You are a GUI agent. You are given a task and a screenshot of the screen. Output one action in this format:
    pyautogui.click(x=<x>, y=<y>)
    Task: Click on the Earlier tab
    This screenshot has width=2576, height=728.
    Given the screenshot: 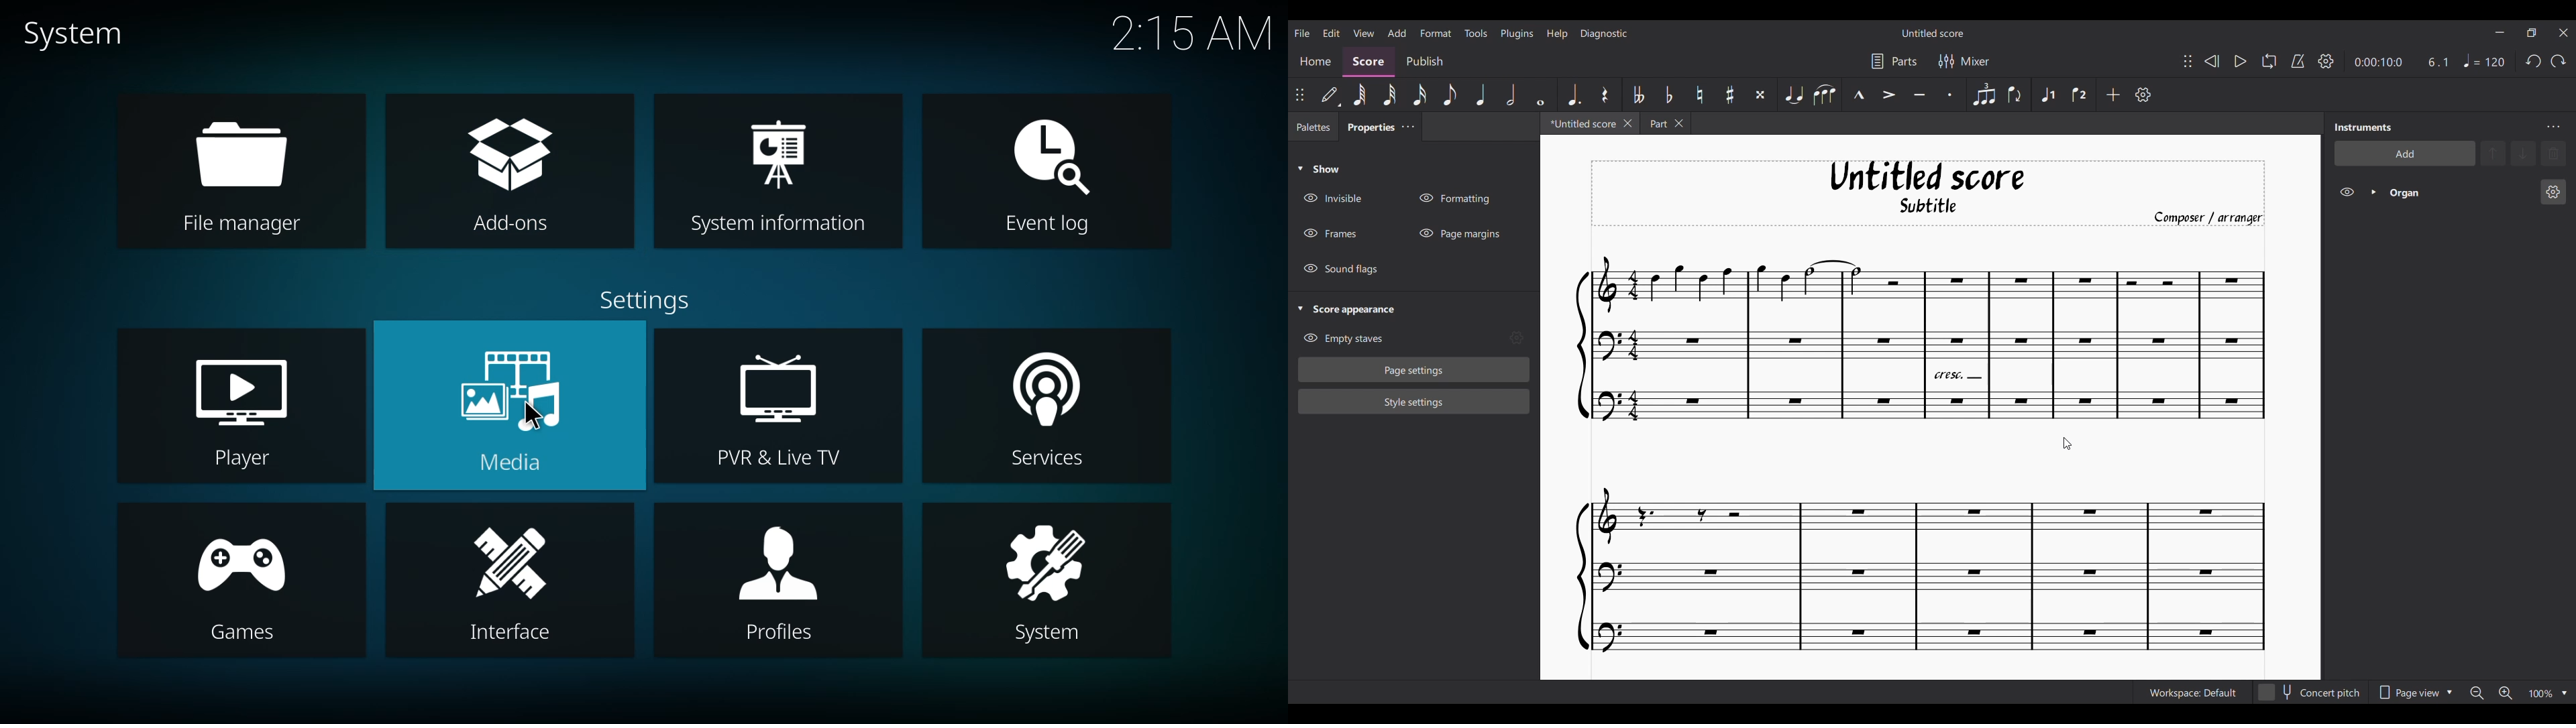 What is the action you would take?
    pyautogui.click(x=1665, y=123)
    